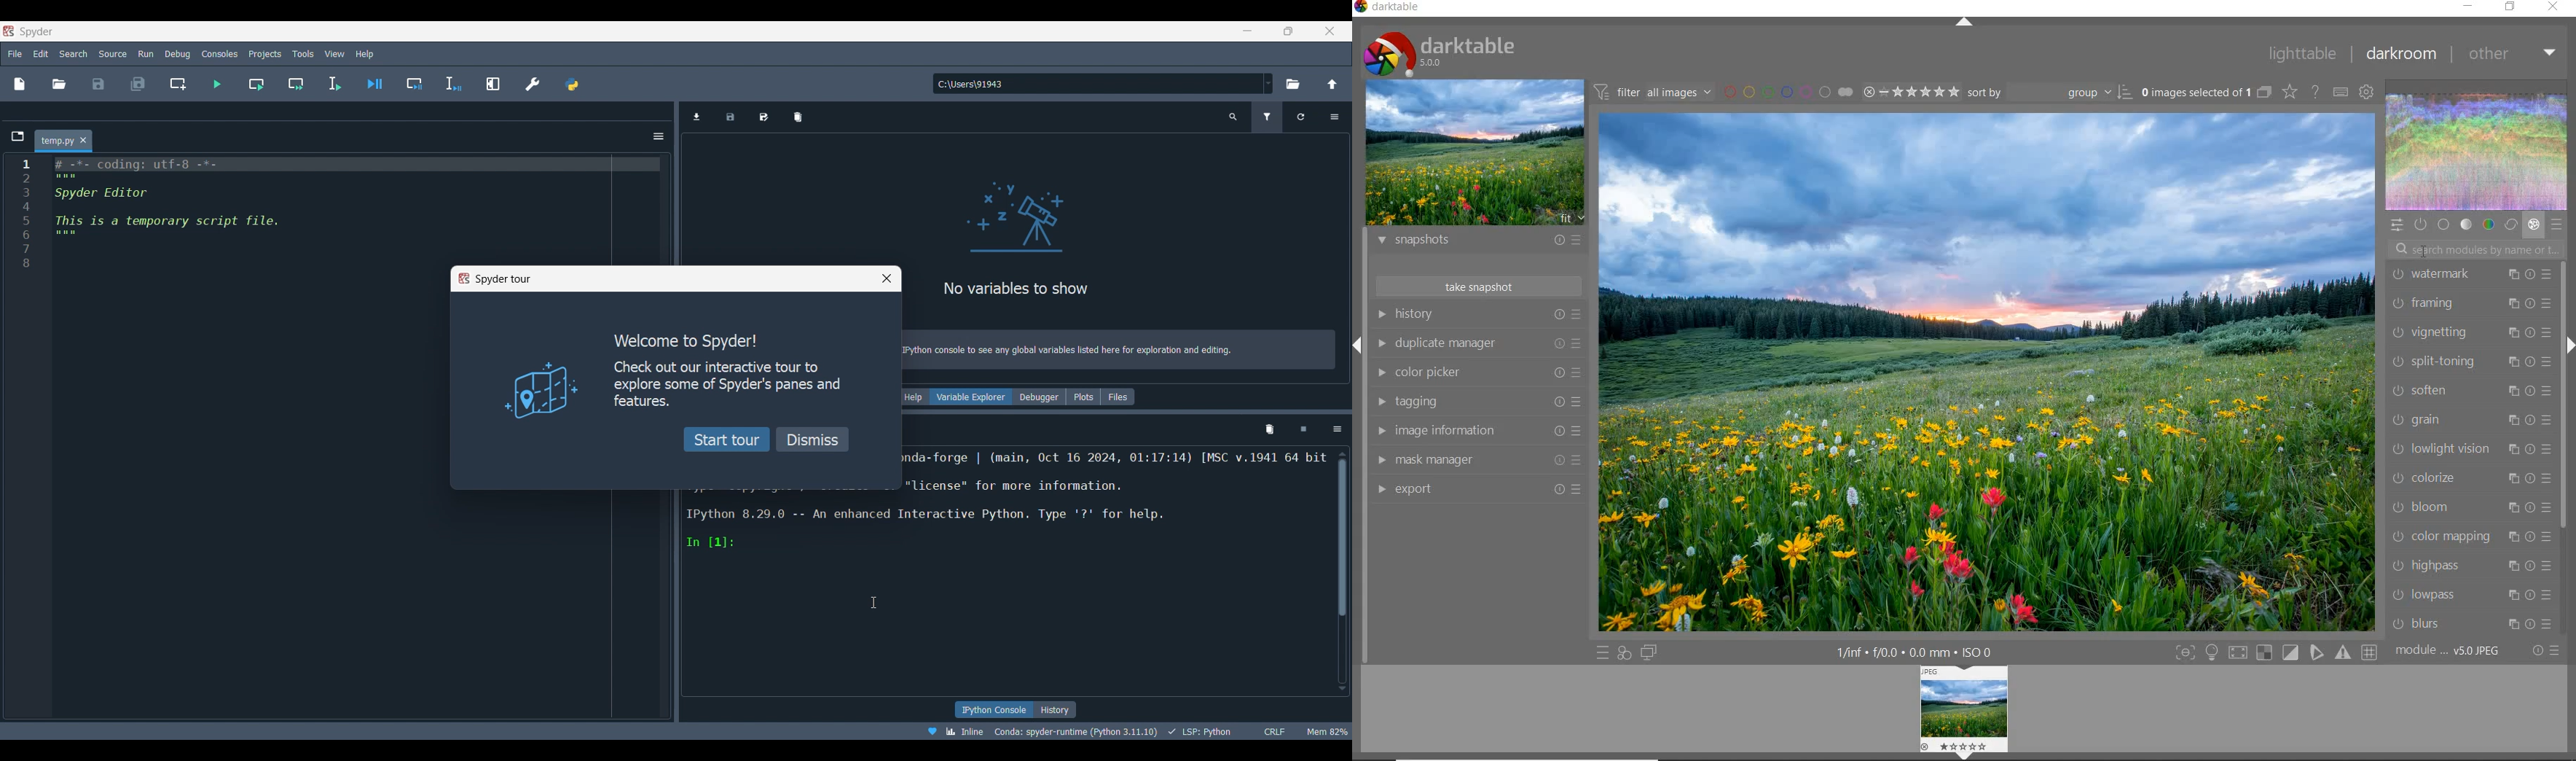 The height and width of the screenshot is (784, 2576). What do you see at coordinates (1020, 234) in the screenshot?
I see `no variables to show` at bounding box center [1020, 234].